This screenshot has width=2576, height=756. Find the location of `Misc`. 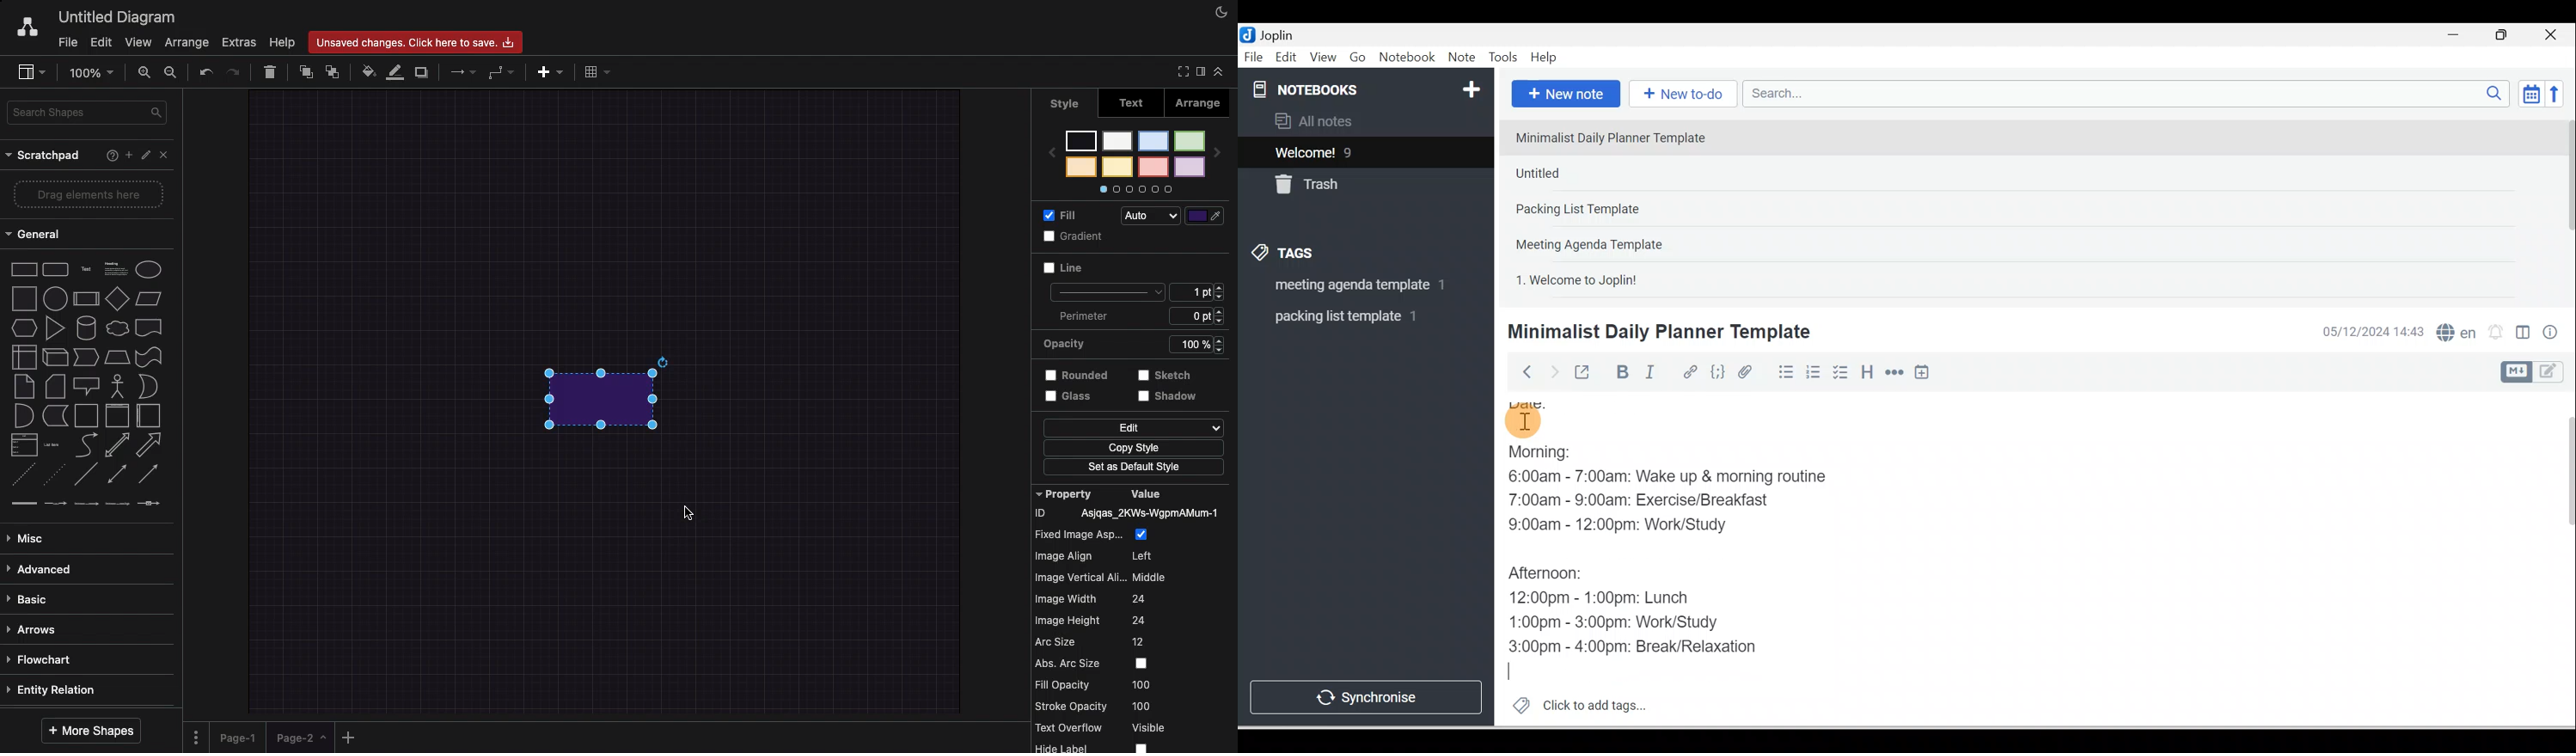

Misc is located at coordinates (30, 534).